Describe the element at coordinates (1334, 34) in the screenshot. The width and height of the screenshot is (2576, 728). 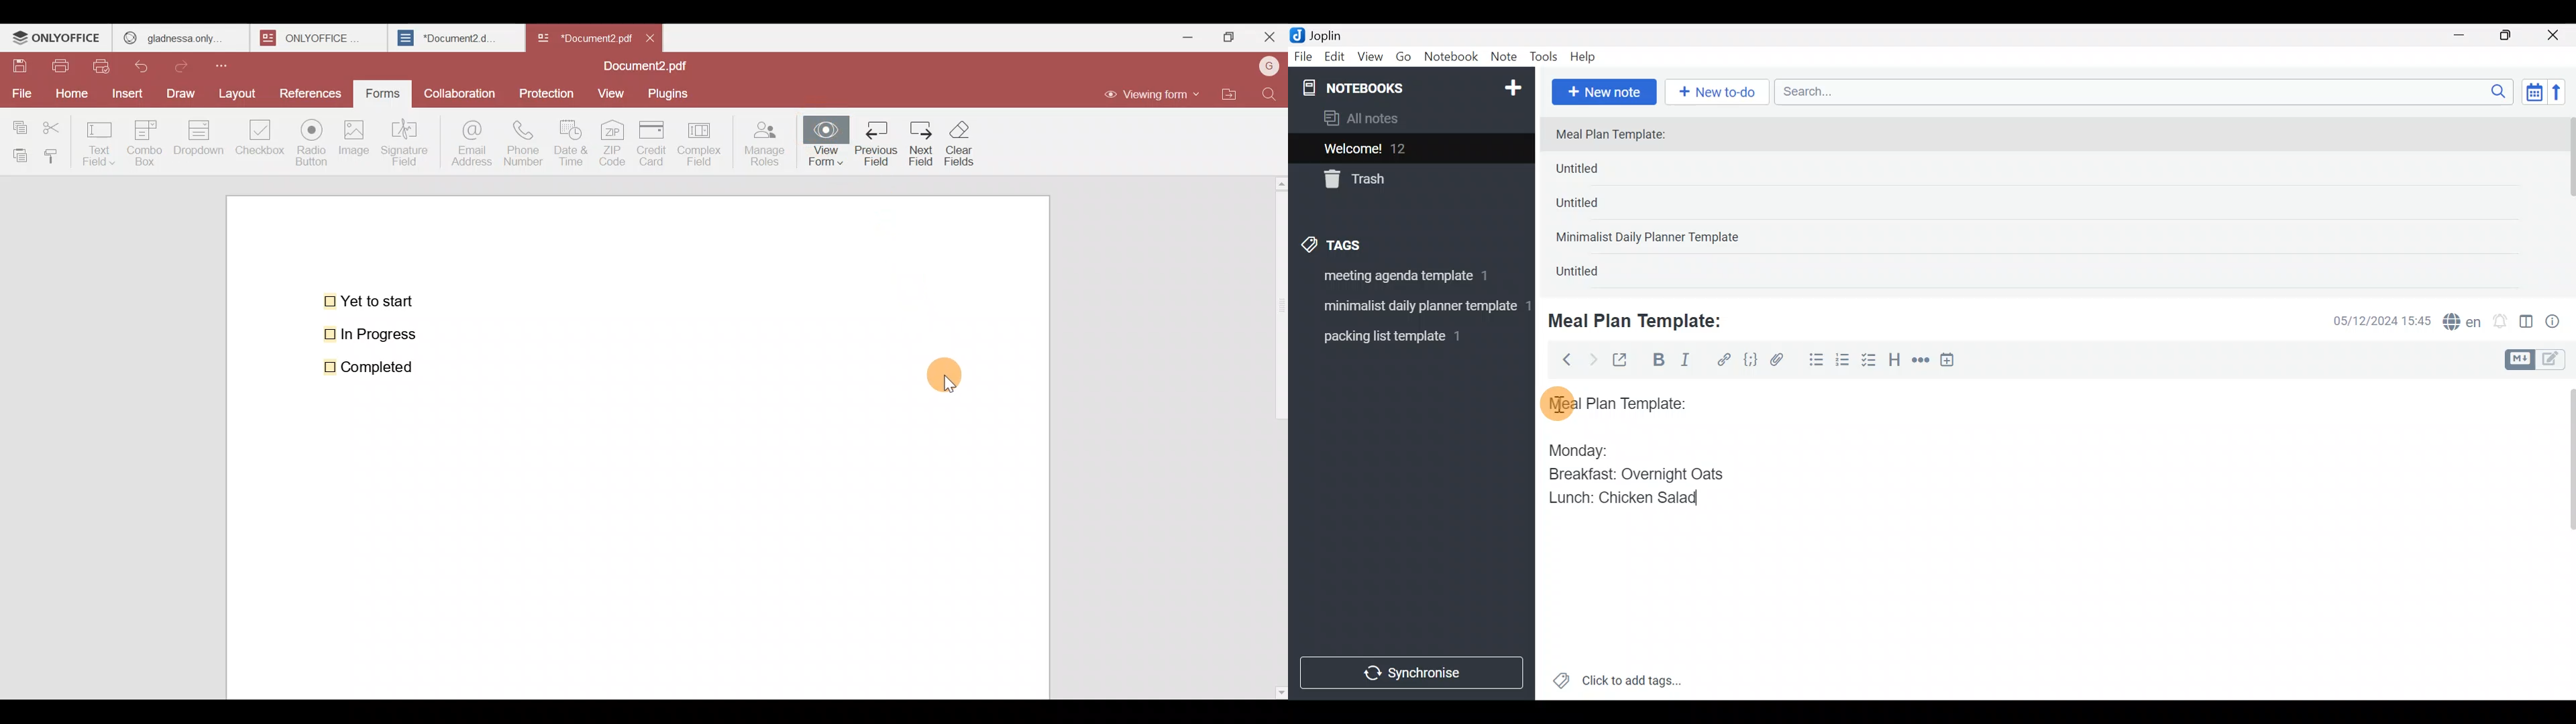
I see `Joplin` at that location.